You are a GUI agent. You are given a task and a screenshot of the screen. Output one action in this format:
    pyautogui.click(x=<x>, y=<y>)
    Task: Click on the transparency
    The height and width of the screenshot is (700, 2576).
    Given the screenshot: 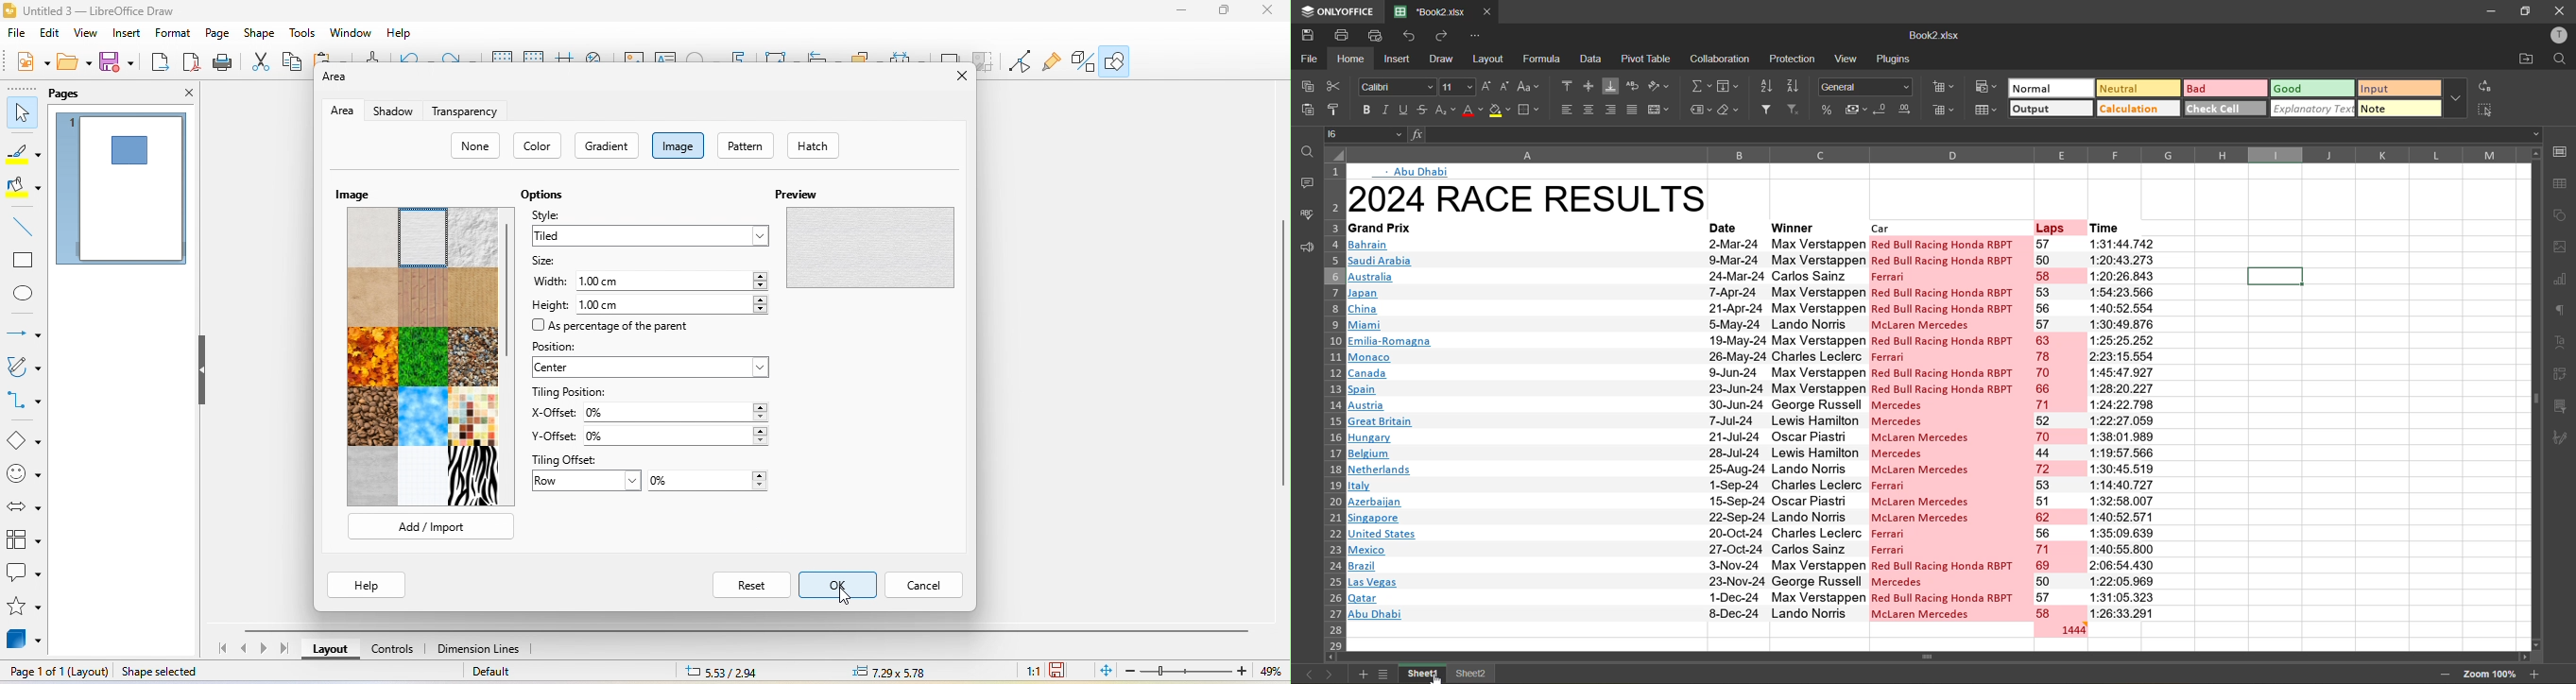 What is the action you would take?
    pyautogui.click(x=476, y=111)
    